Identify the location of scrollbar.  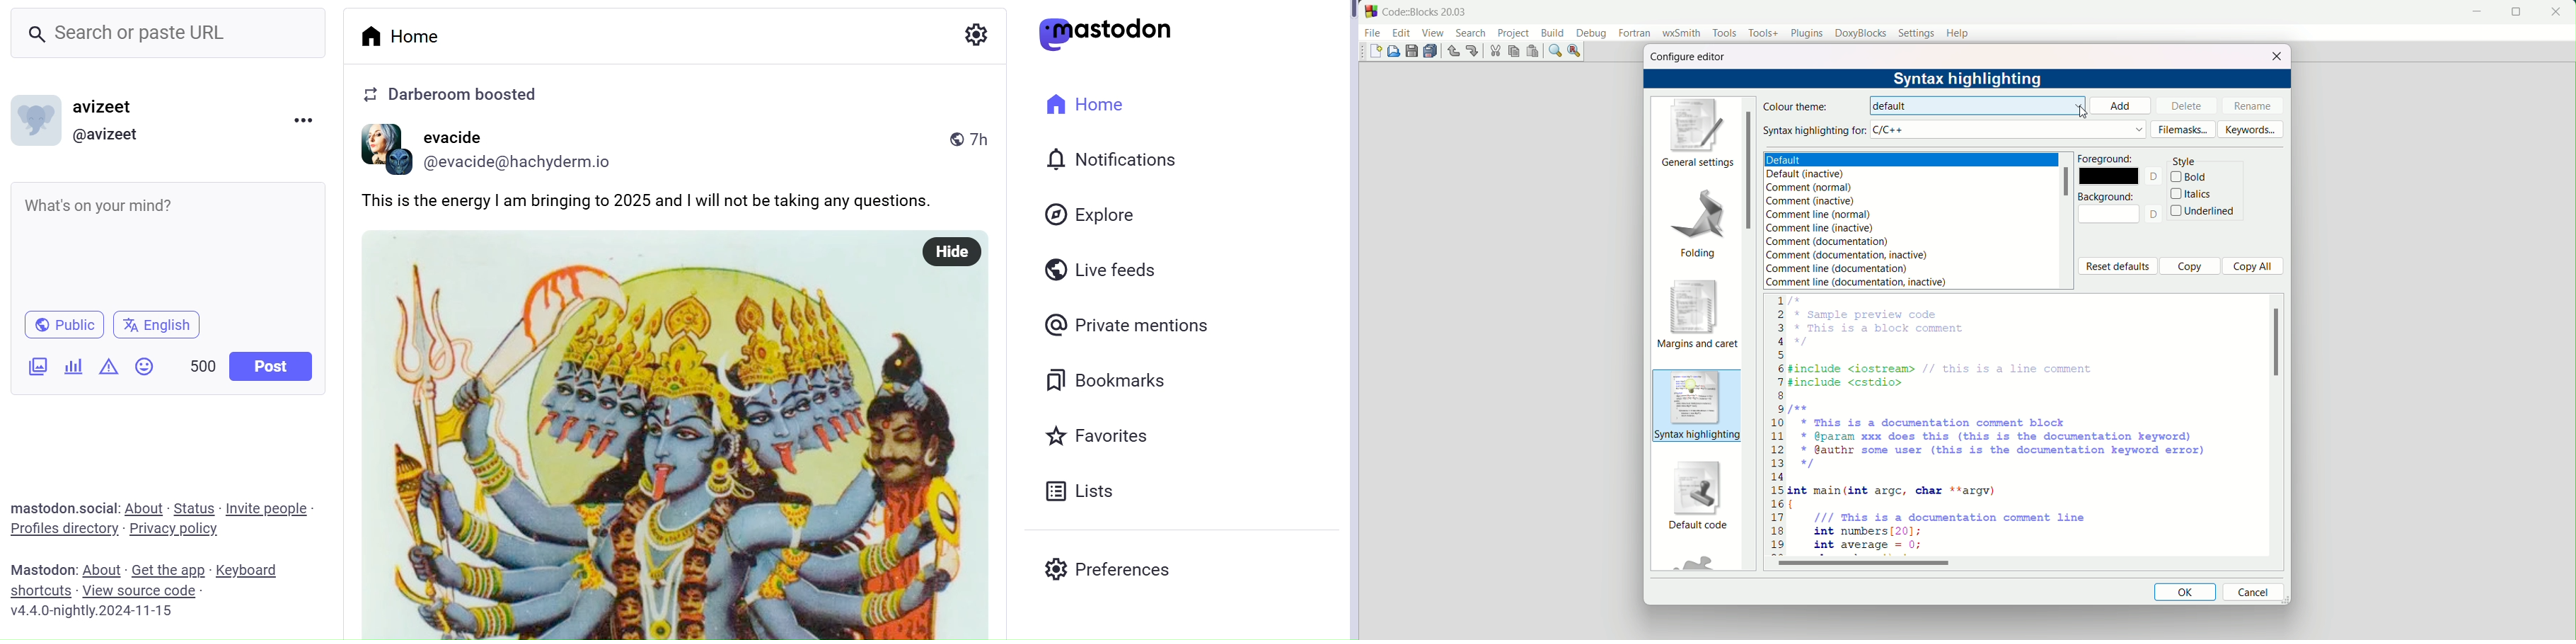
(2068, 183).